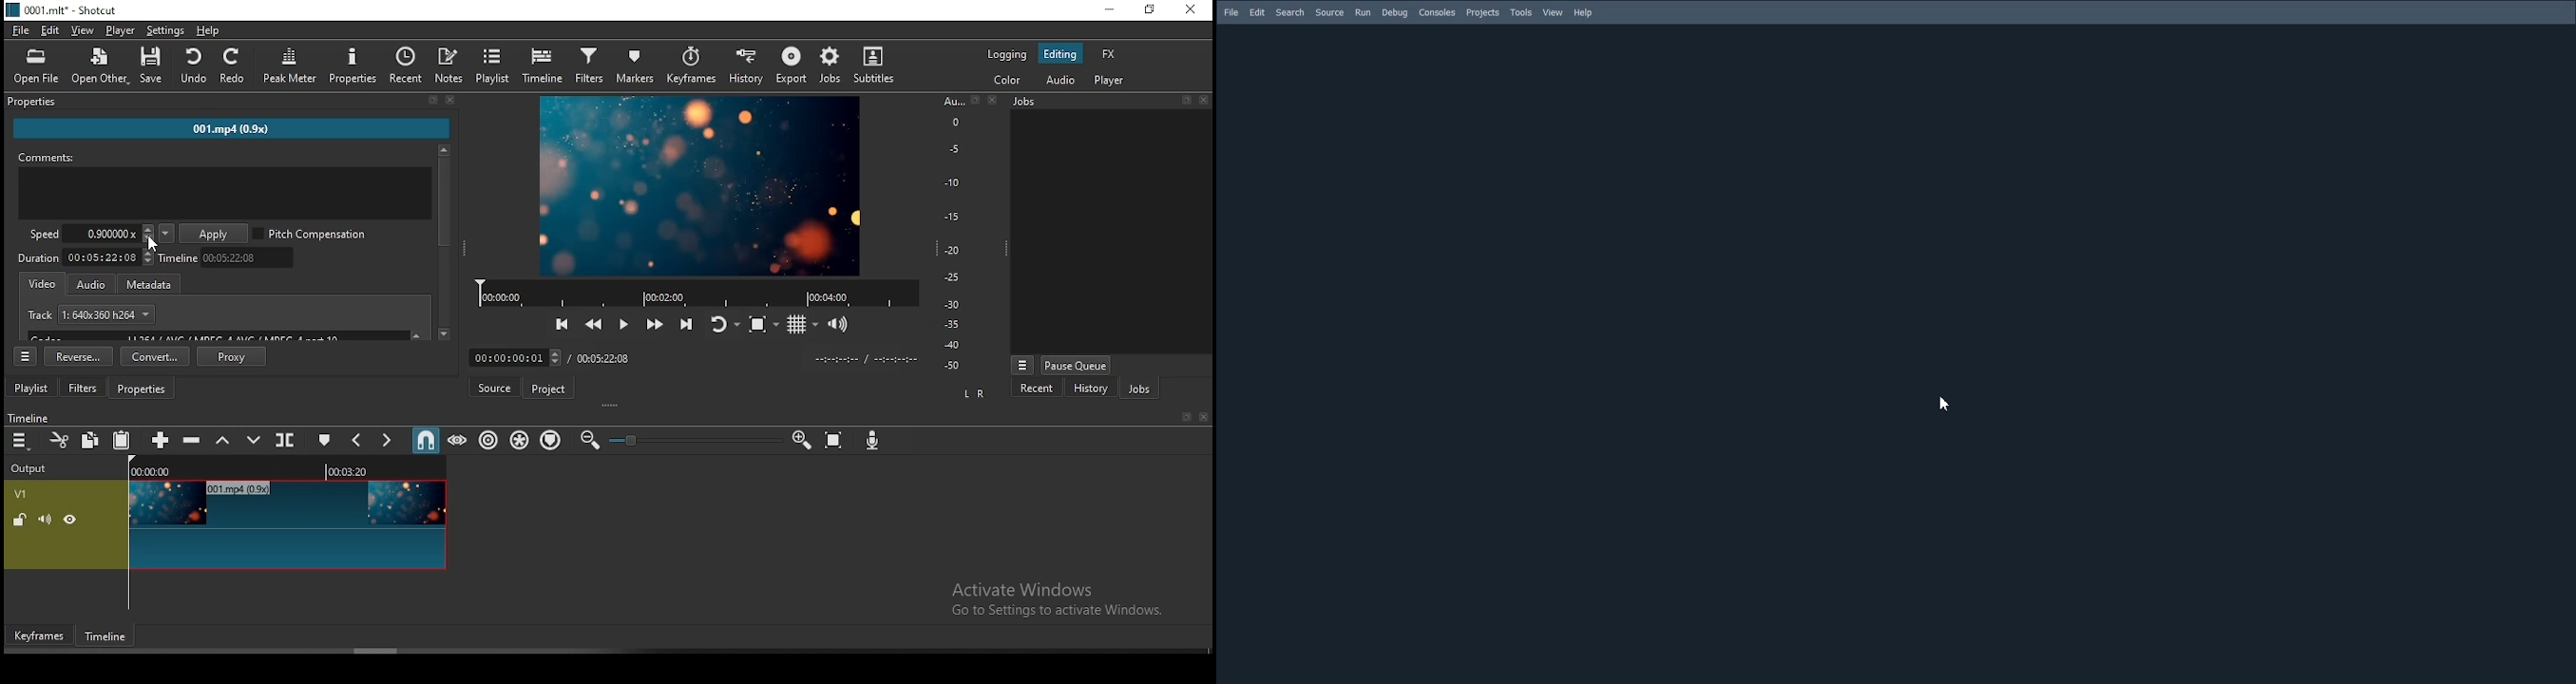 The height and width of the screenshot is (700, 2576). I want to click on peak meter, so click(290, 64).